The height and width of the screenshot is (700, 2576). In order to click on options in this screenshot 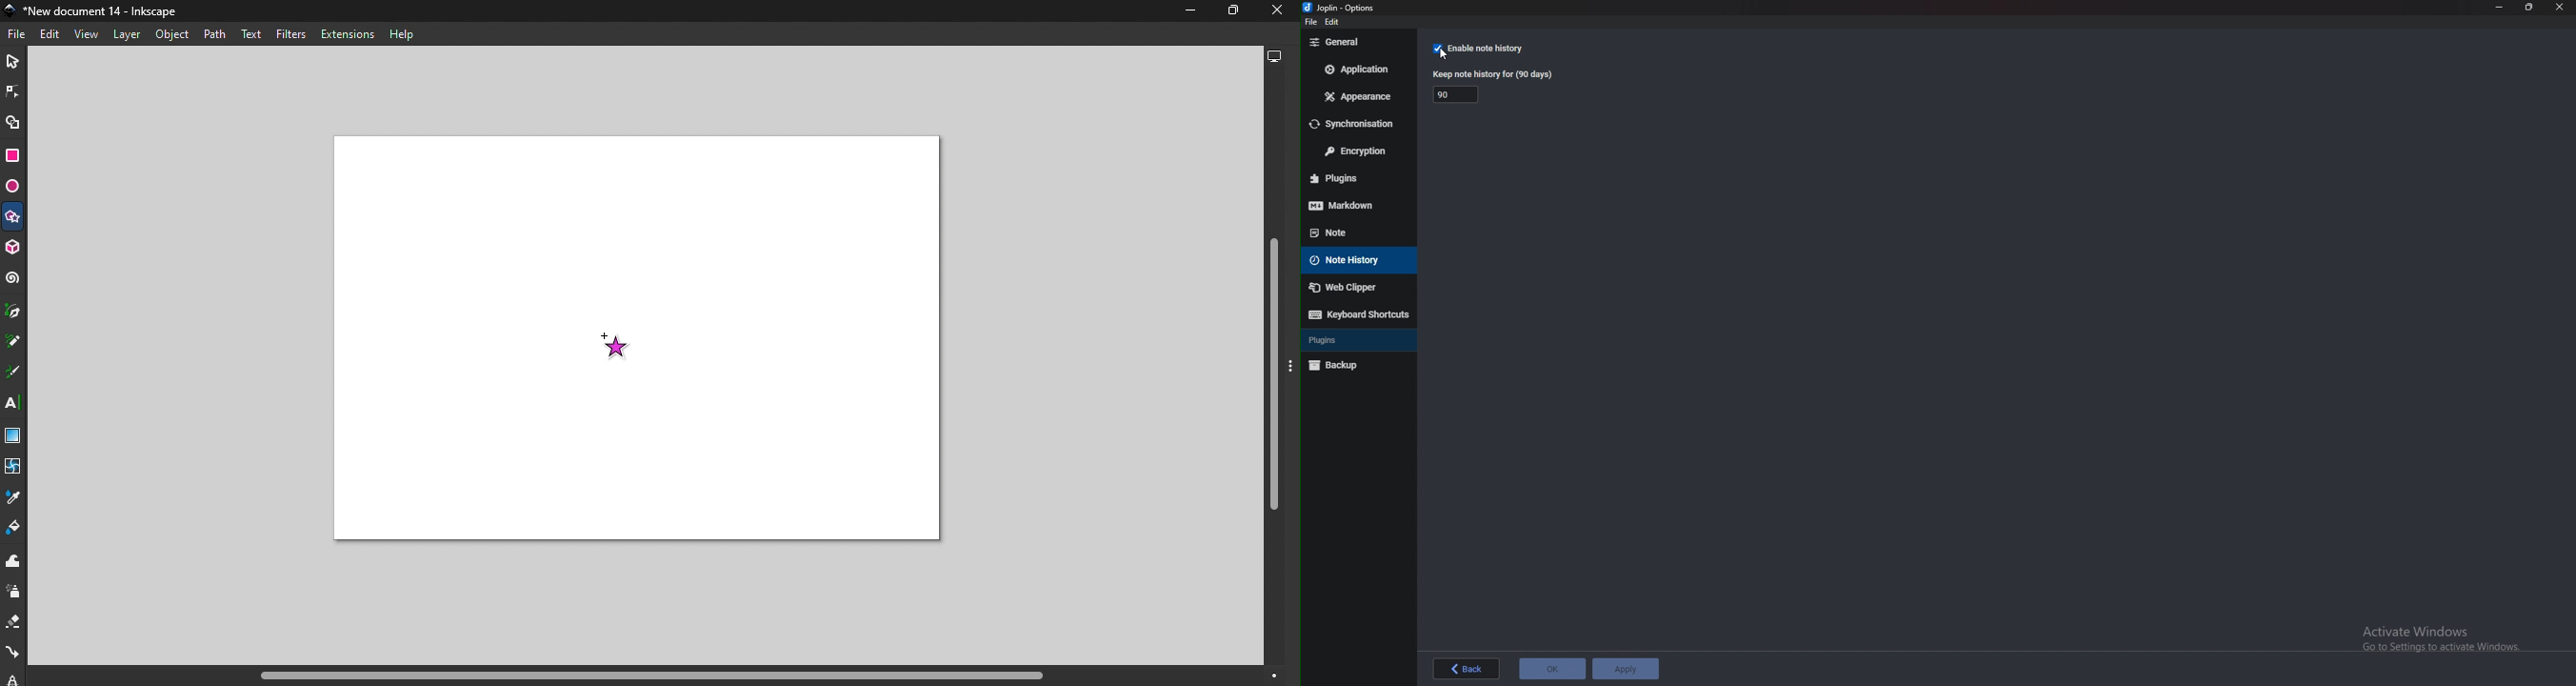, I will do `click(1343, 7)`.